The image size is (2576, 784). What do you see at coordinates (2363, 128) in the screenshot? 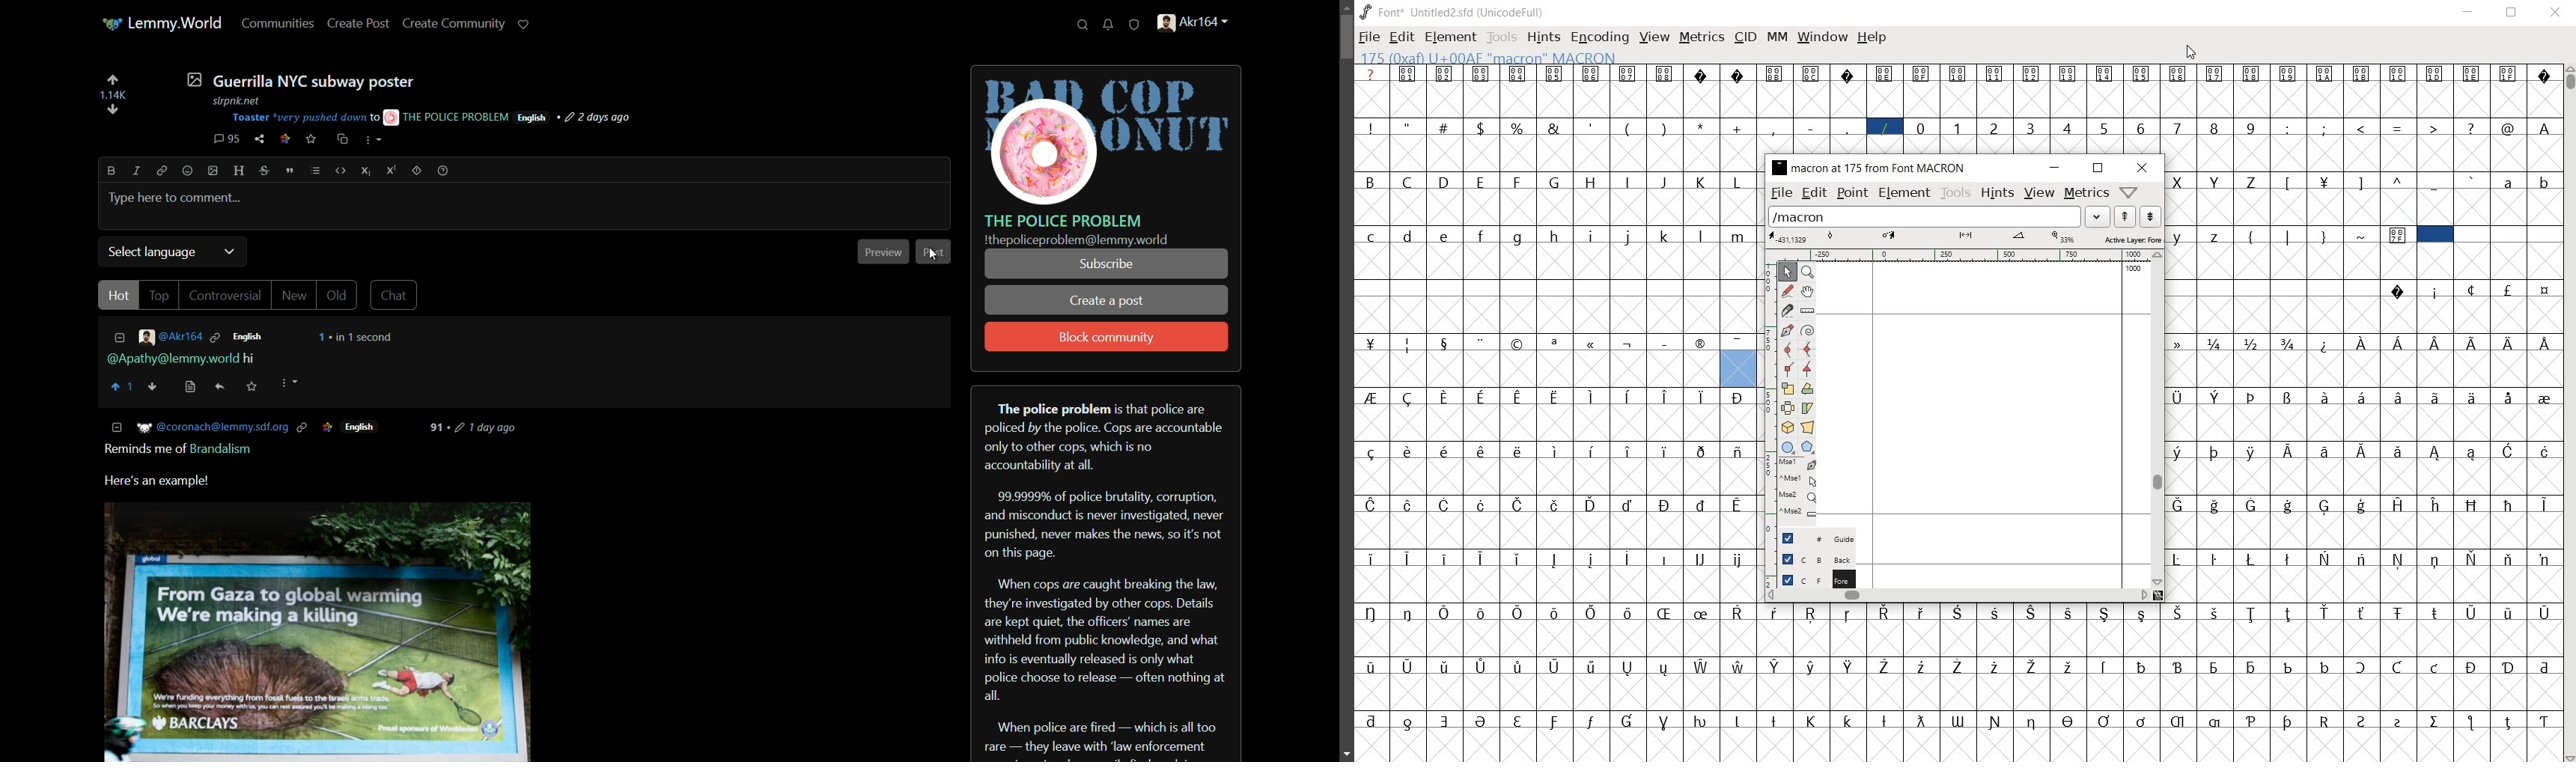
I see `<` at bounding box center [2363, 128].